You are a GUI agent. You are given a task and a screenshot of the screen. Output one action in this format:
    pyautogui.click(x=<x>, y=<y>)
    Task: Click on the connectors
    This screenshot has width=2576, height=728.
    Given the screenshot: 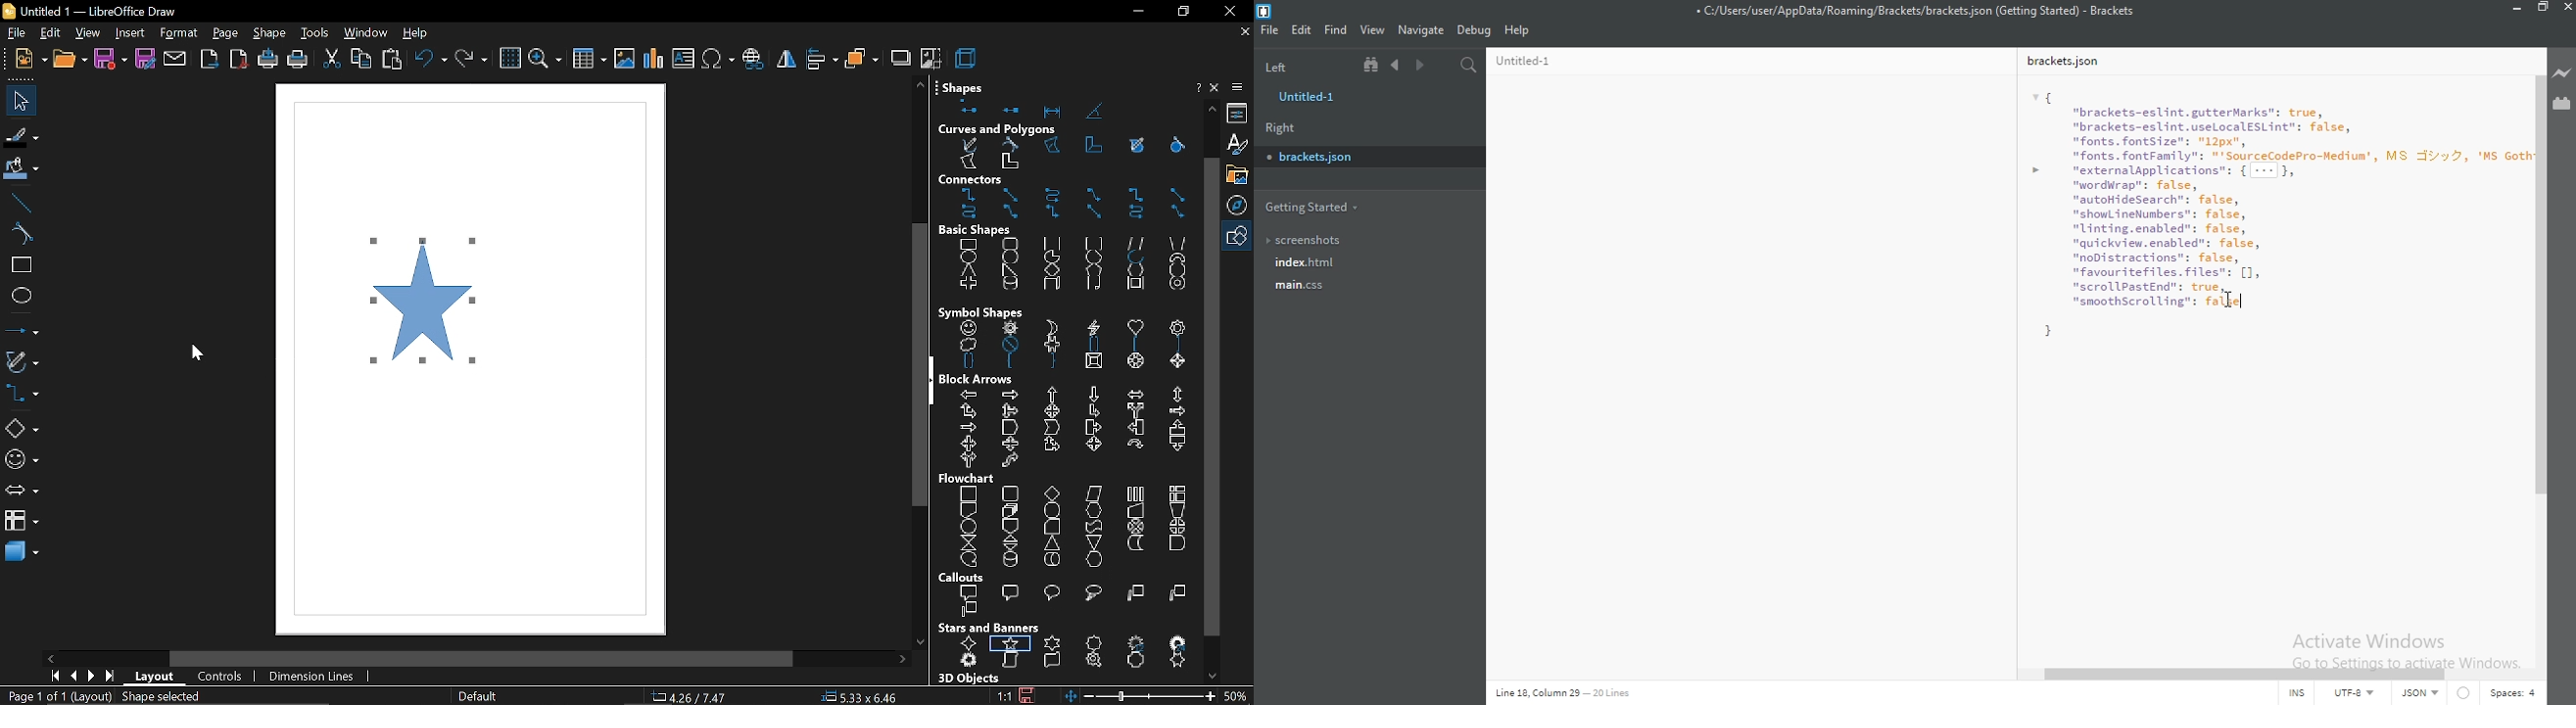 What is the action you would take?
    pyautogui.click(x=22, y=396)
    